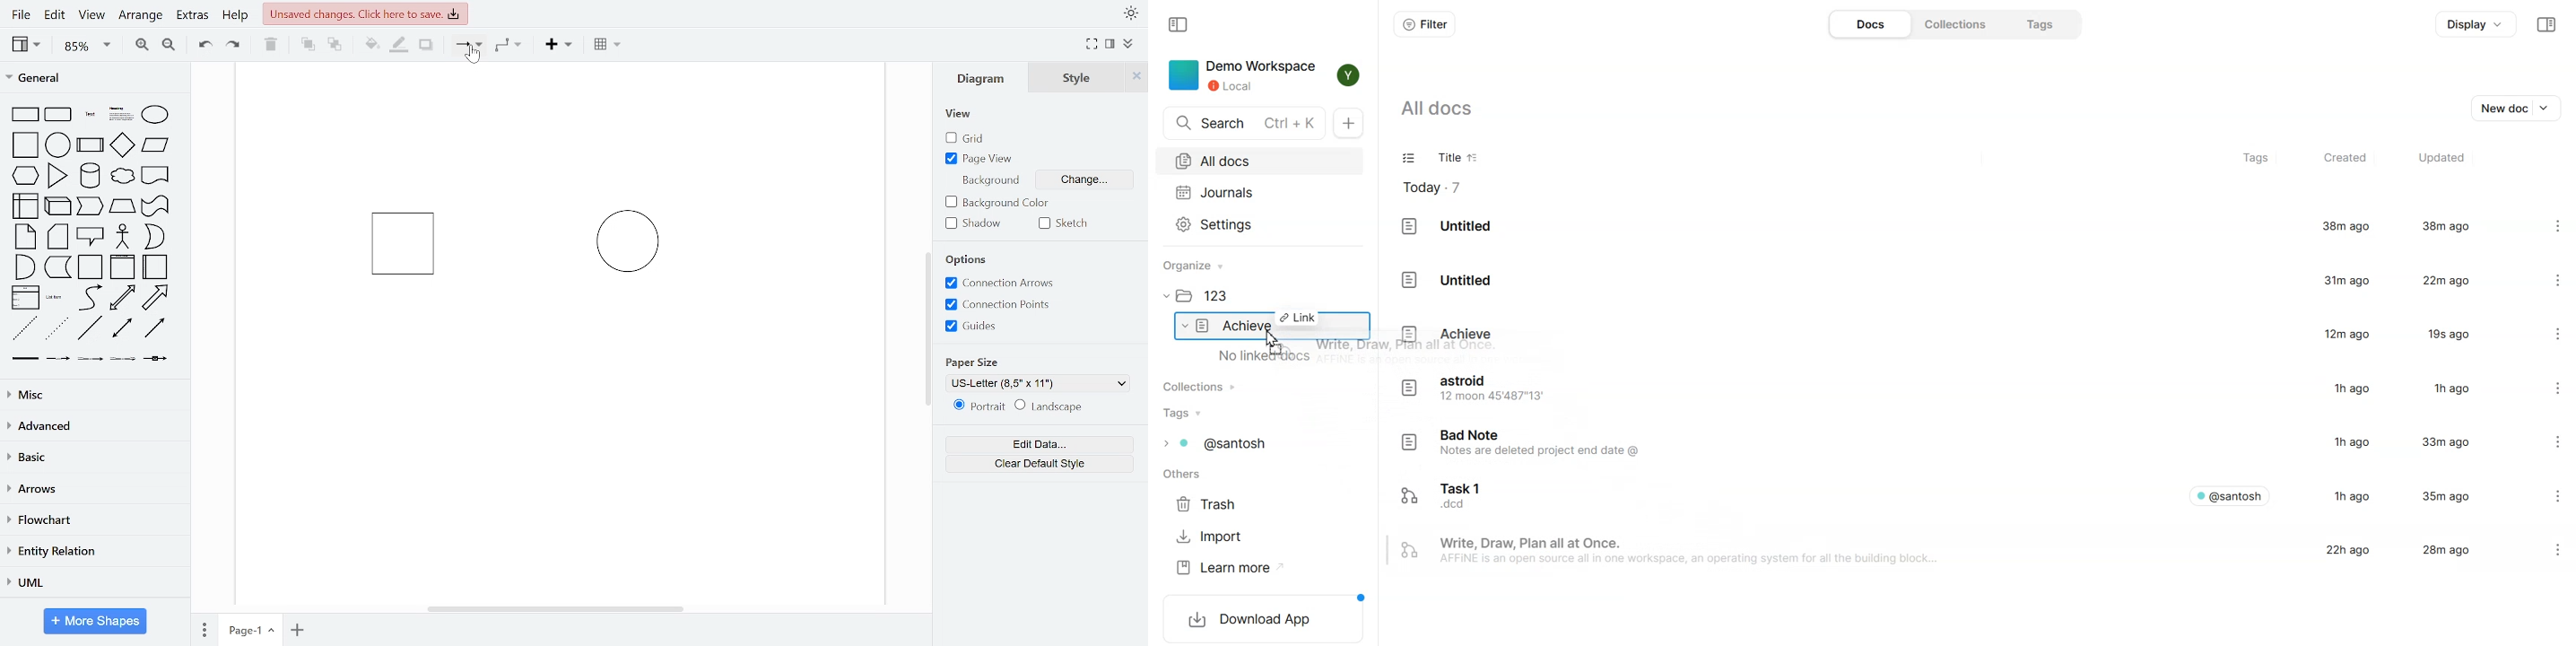 This screenshot has width=2576, height=672. I want to click on background color, so click(1000, 204).